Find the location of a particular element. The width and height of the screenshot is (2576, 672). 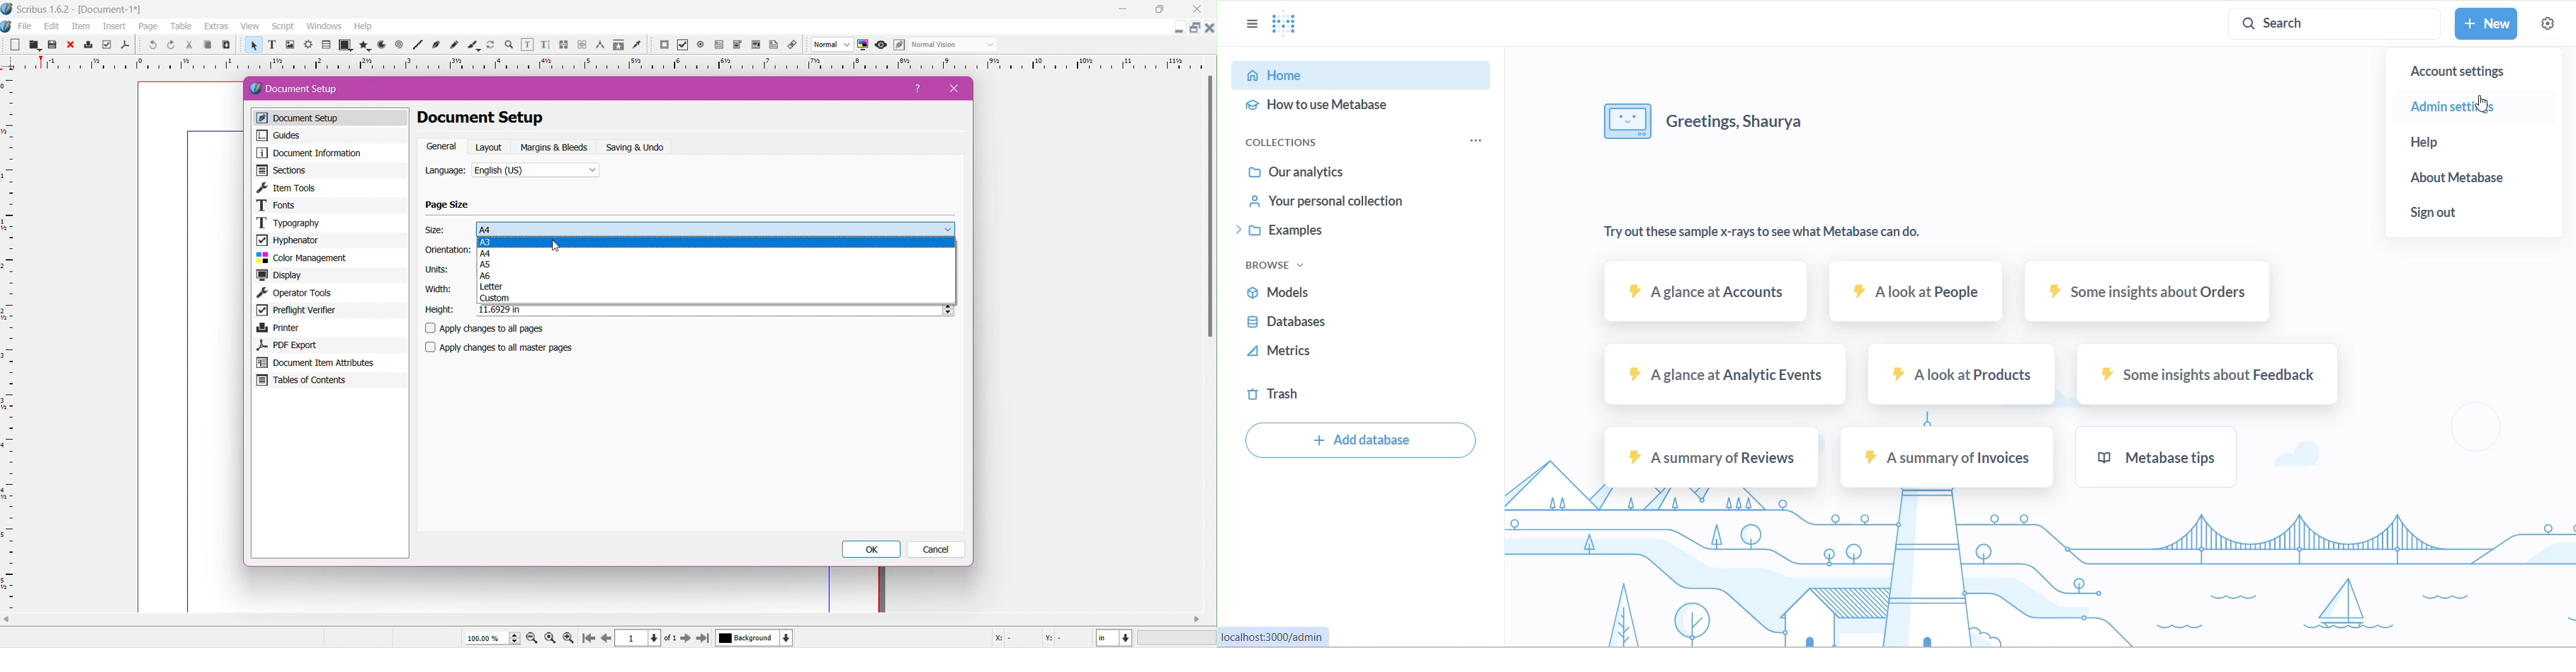

browse is located at coordinates (1275, 266).